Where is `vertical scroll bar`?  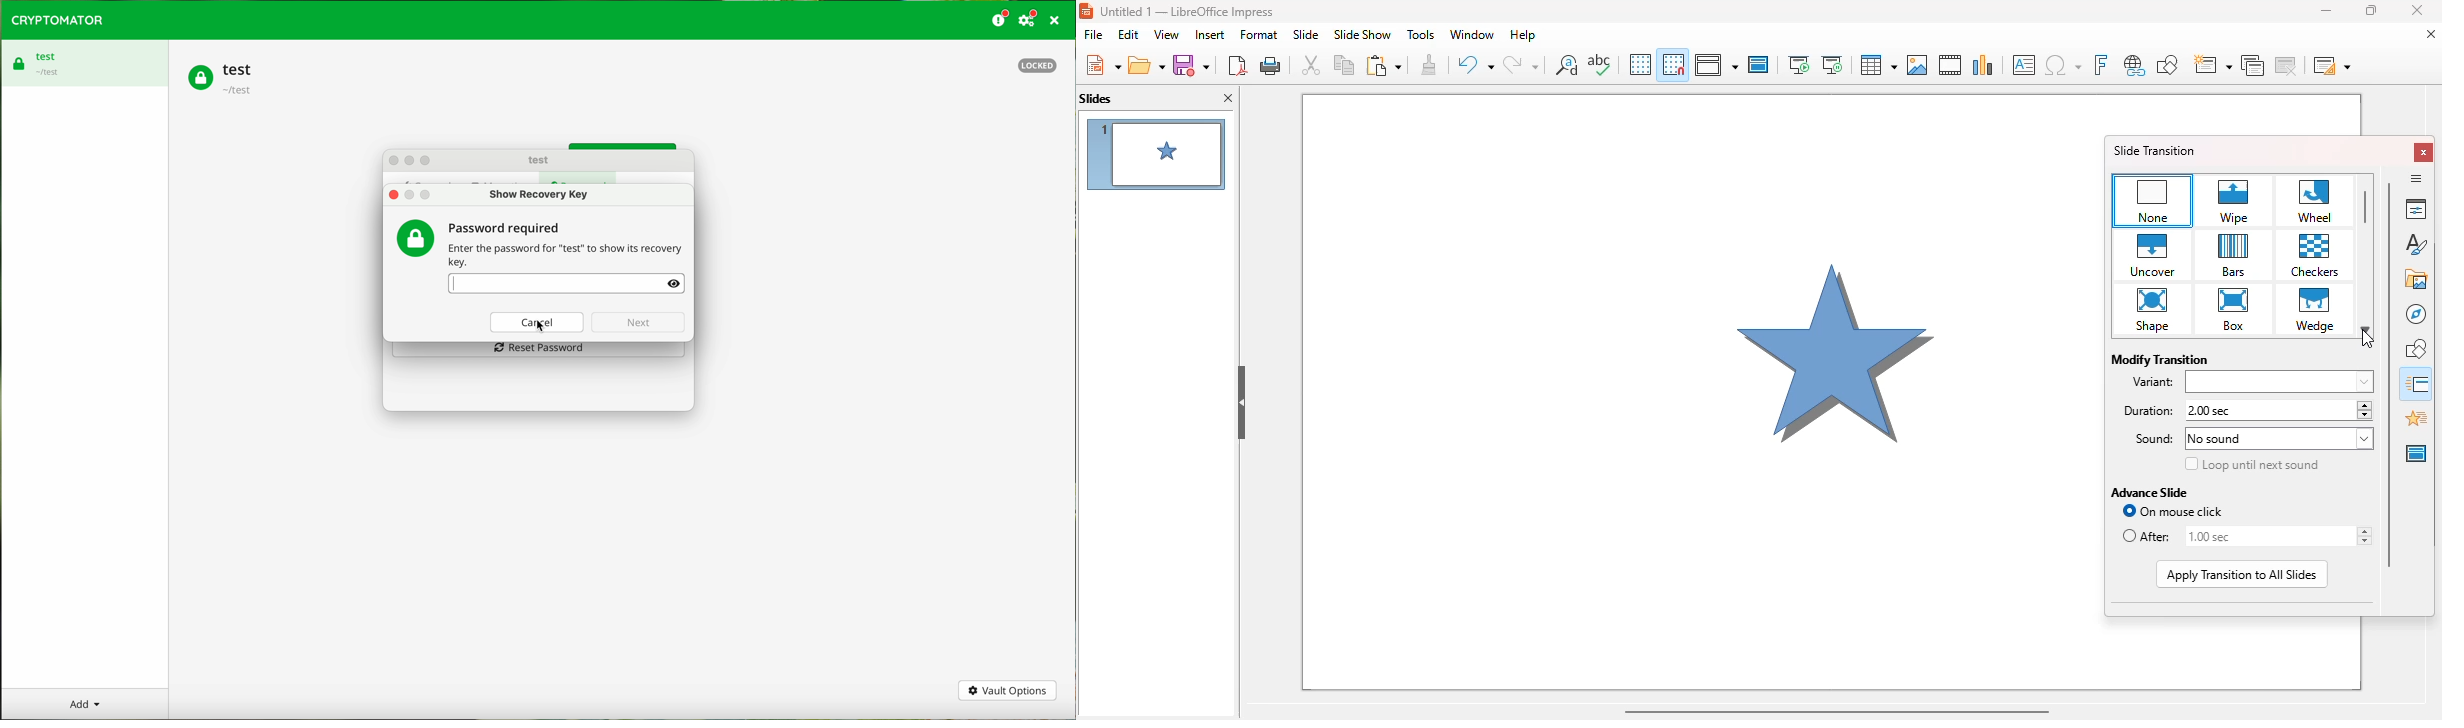
vertical scroll bar is located at coordinates (2366, 206).